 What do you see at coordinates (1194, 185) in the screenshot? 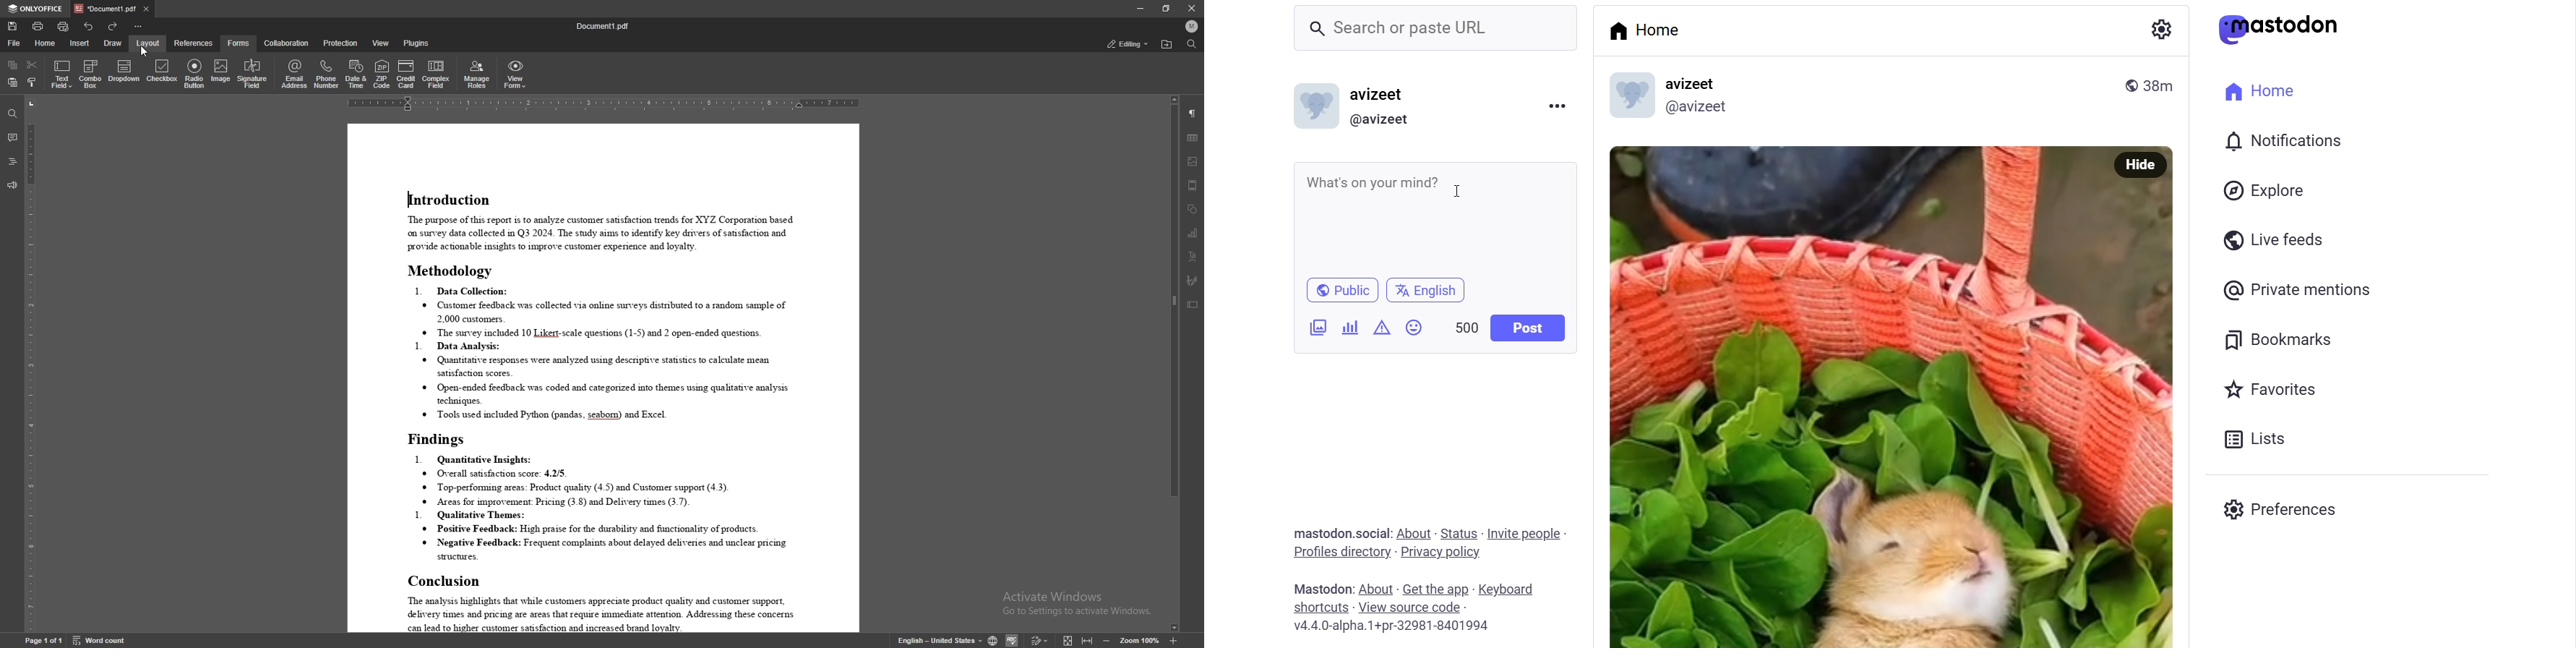
I see `header/footer` at bounding box center [1194, 185].